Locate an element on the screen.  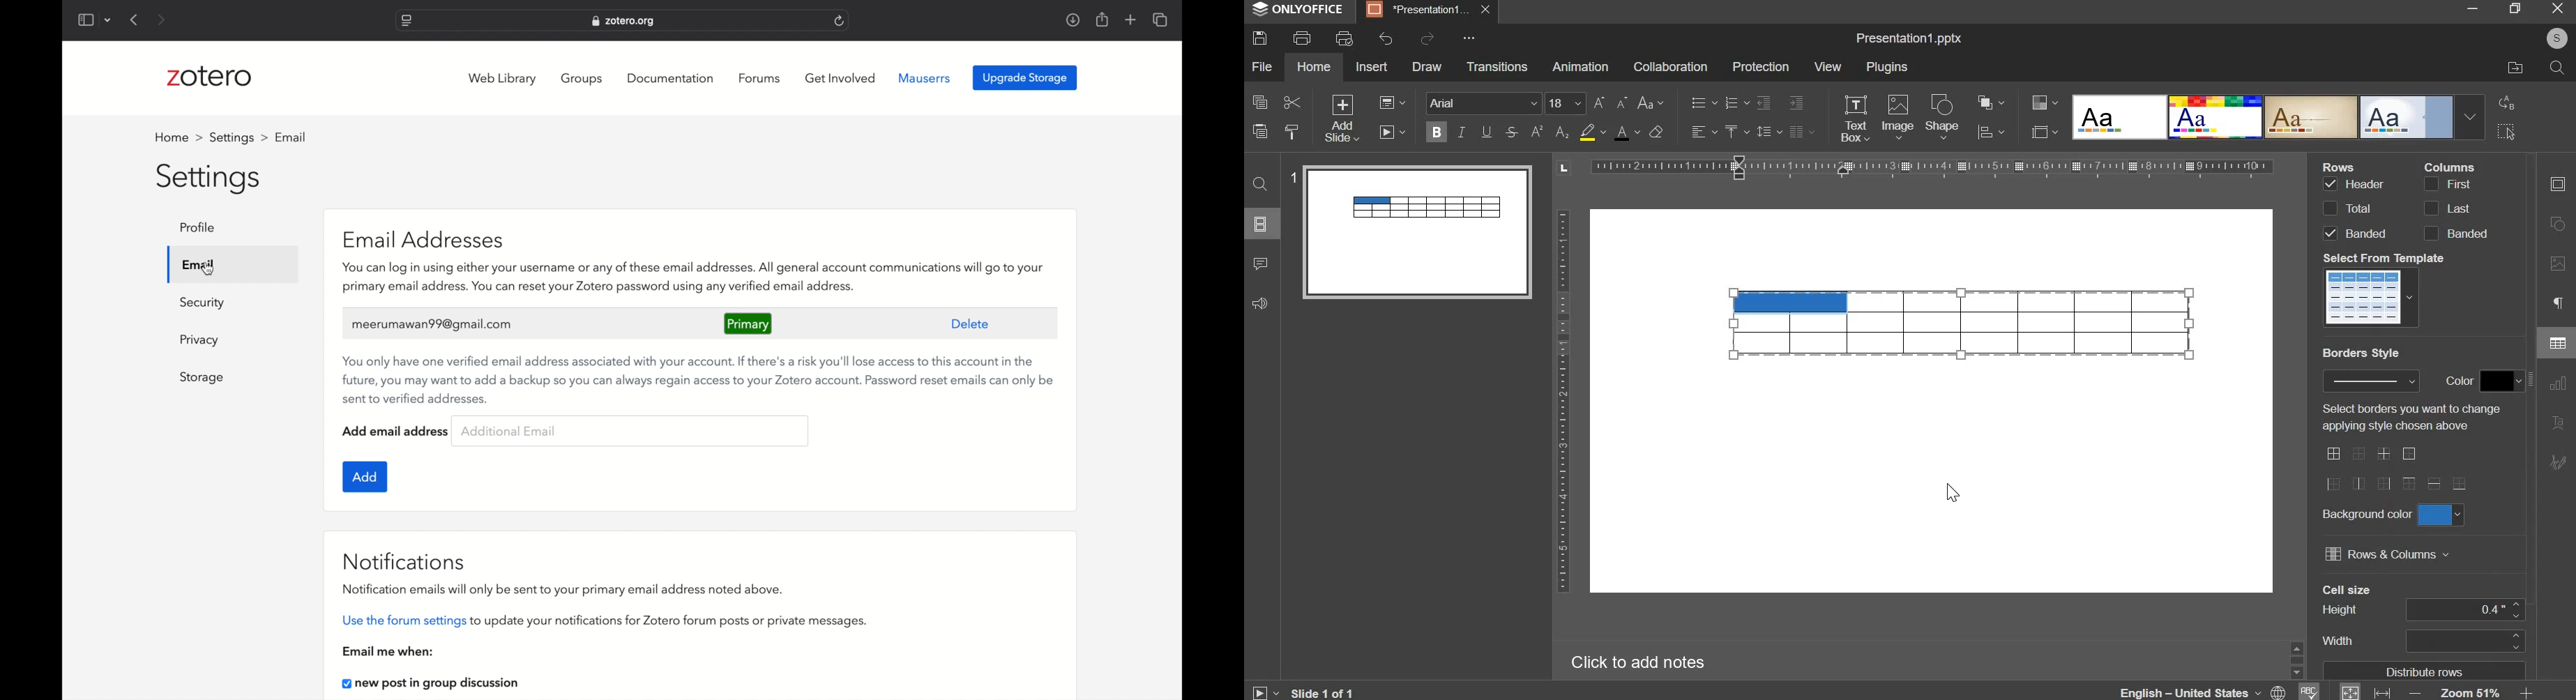
website settings is located at coordinates (406, 21).